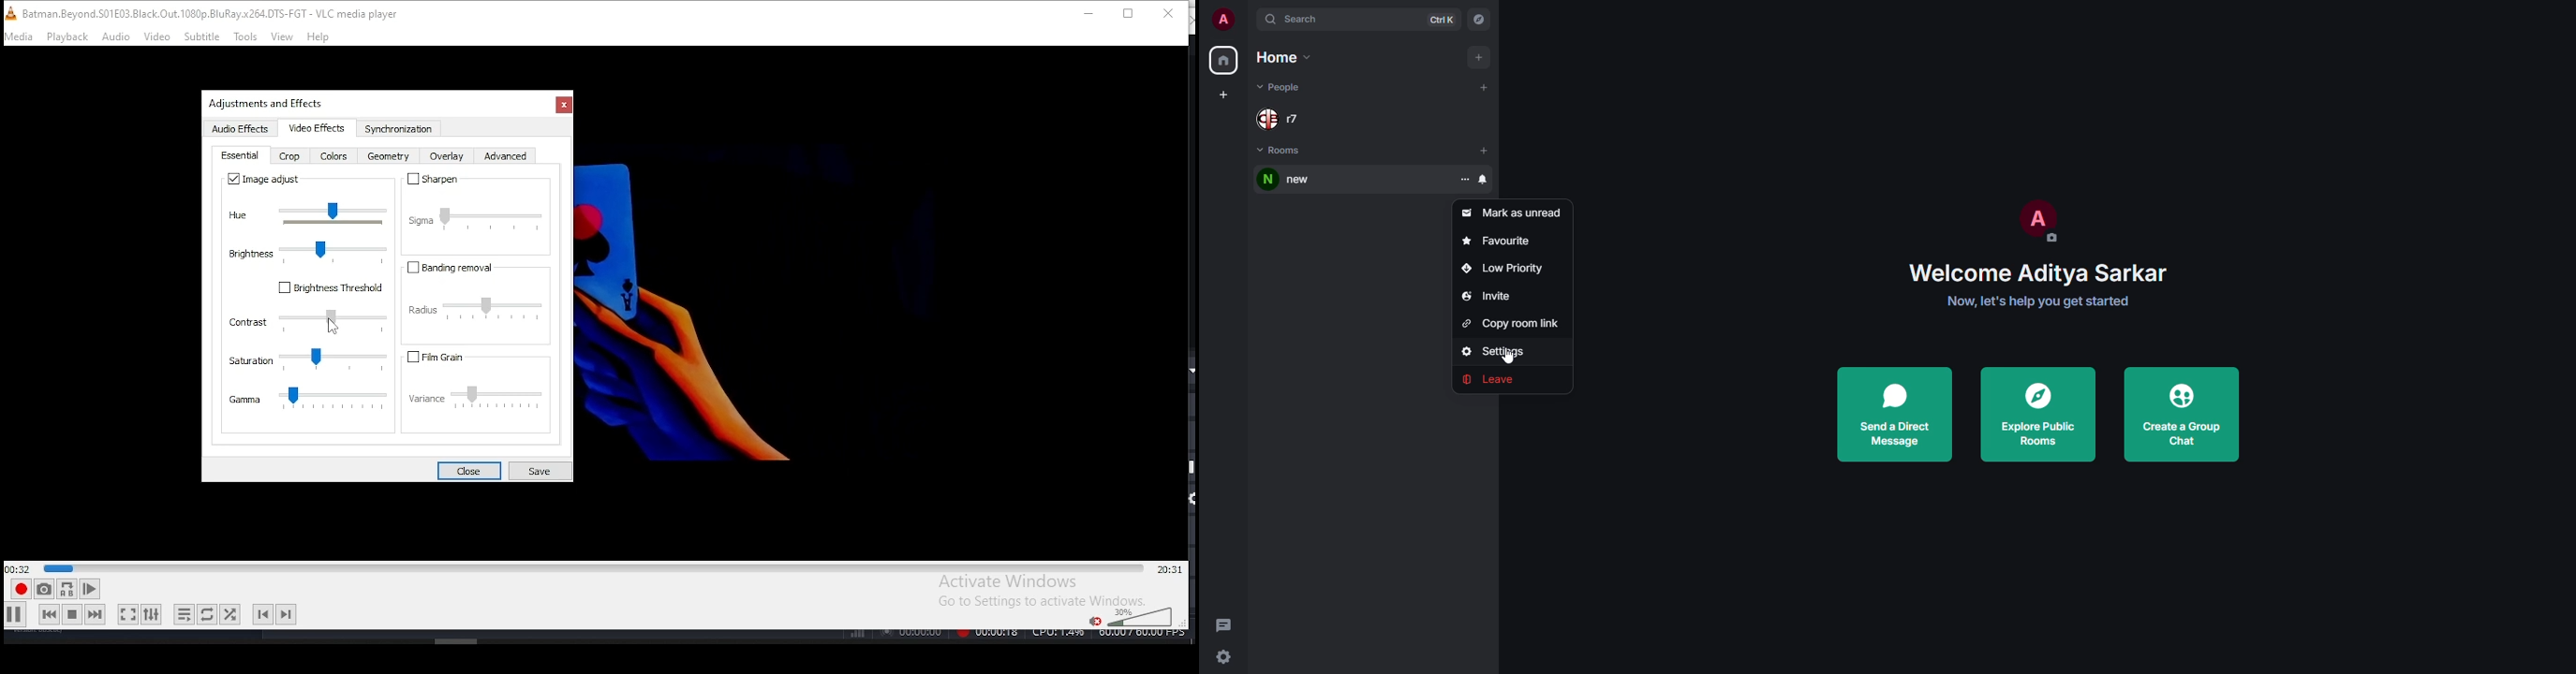  I want to click on brightness, so click(307, 250).